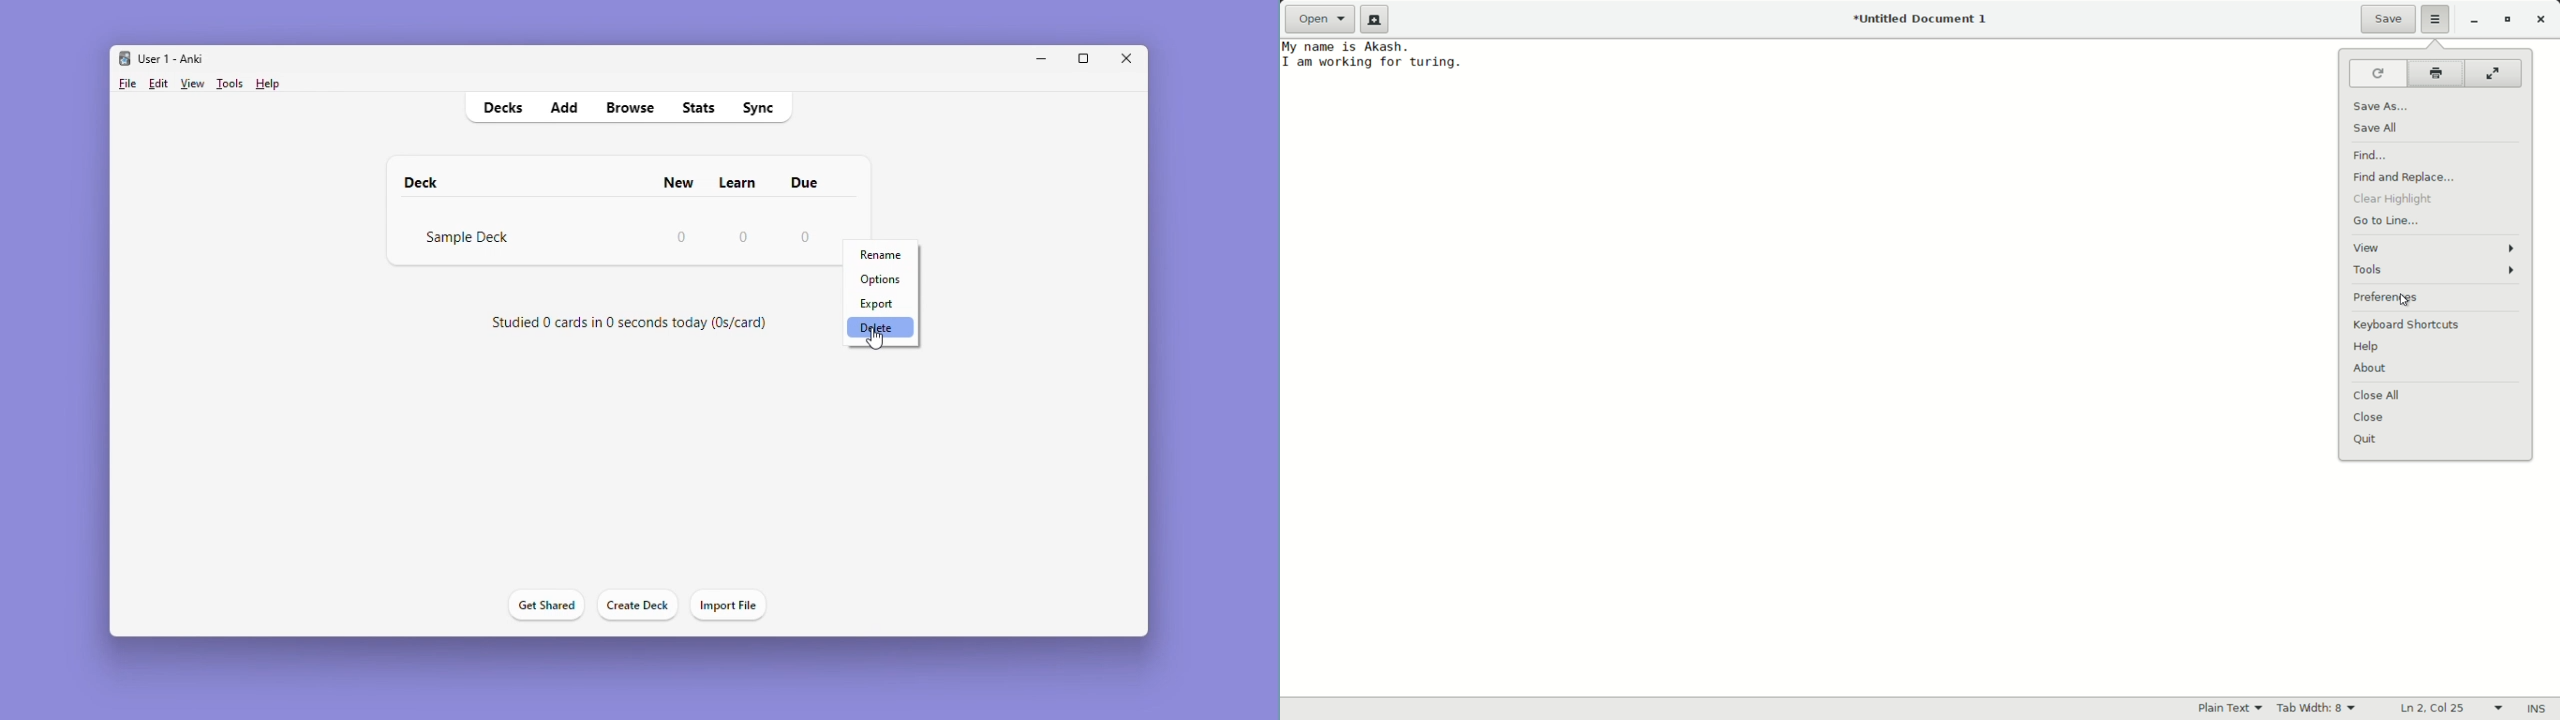 Image resolution: width=2576 pixels, height=728 pixels. Describe the element at coordinates (1924, 20) in the screenshot. I see `*Untitled Document 1` at that location.